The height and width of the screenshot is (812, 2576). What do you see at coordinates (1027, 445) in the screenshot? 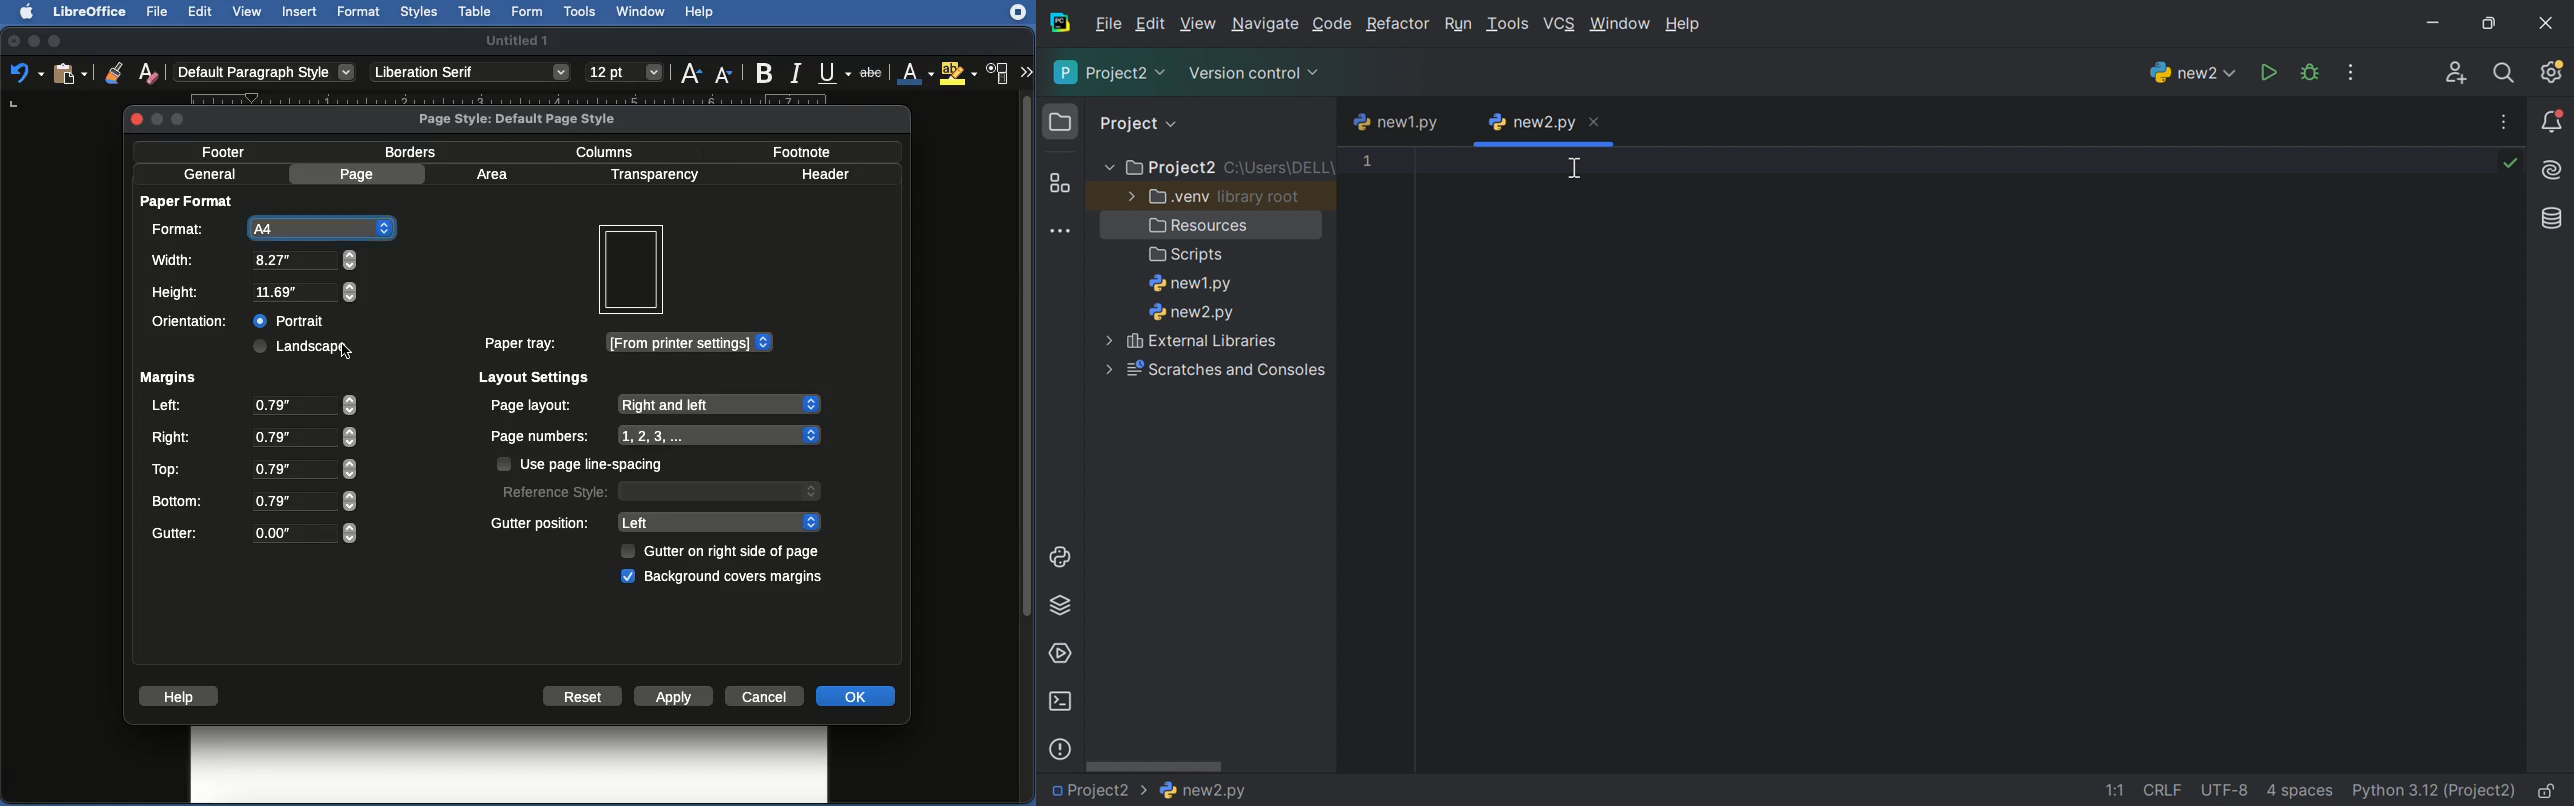
I see `scroll bar` at bounding box center [1027, 445].